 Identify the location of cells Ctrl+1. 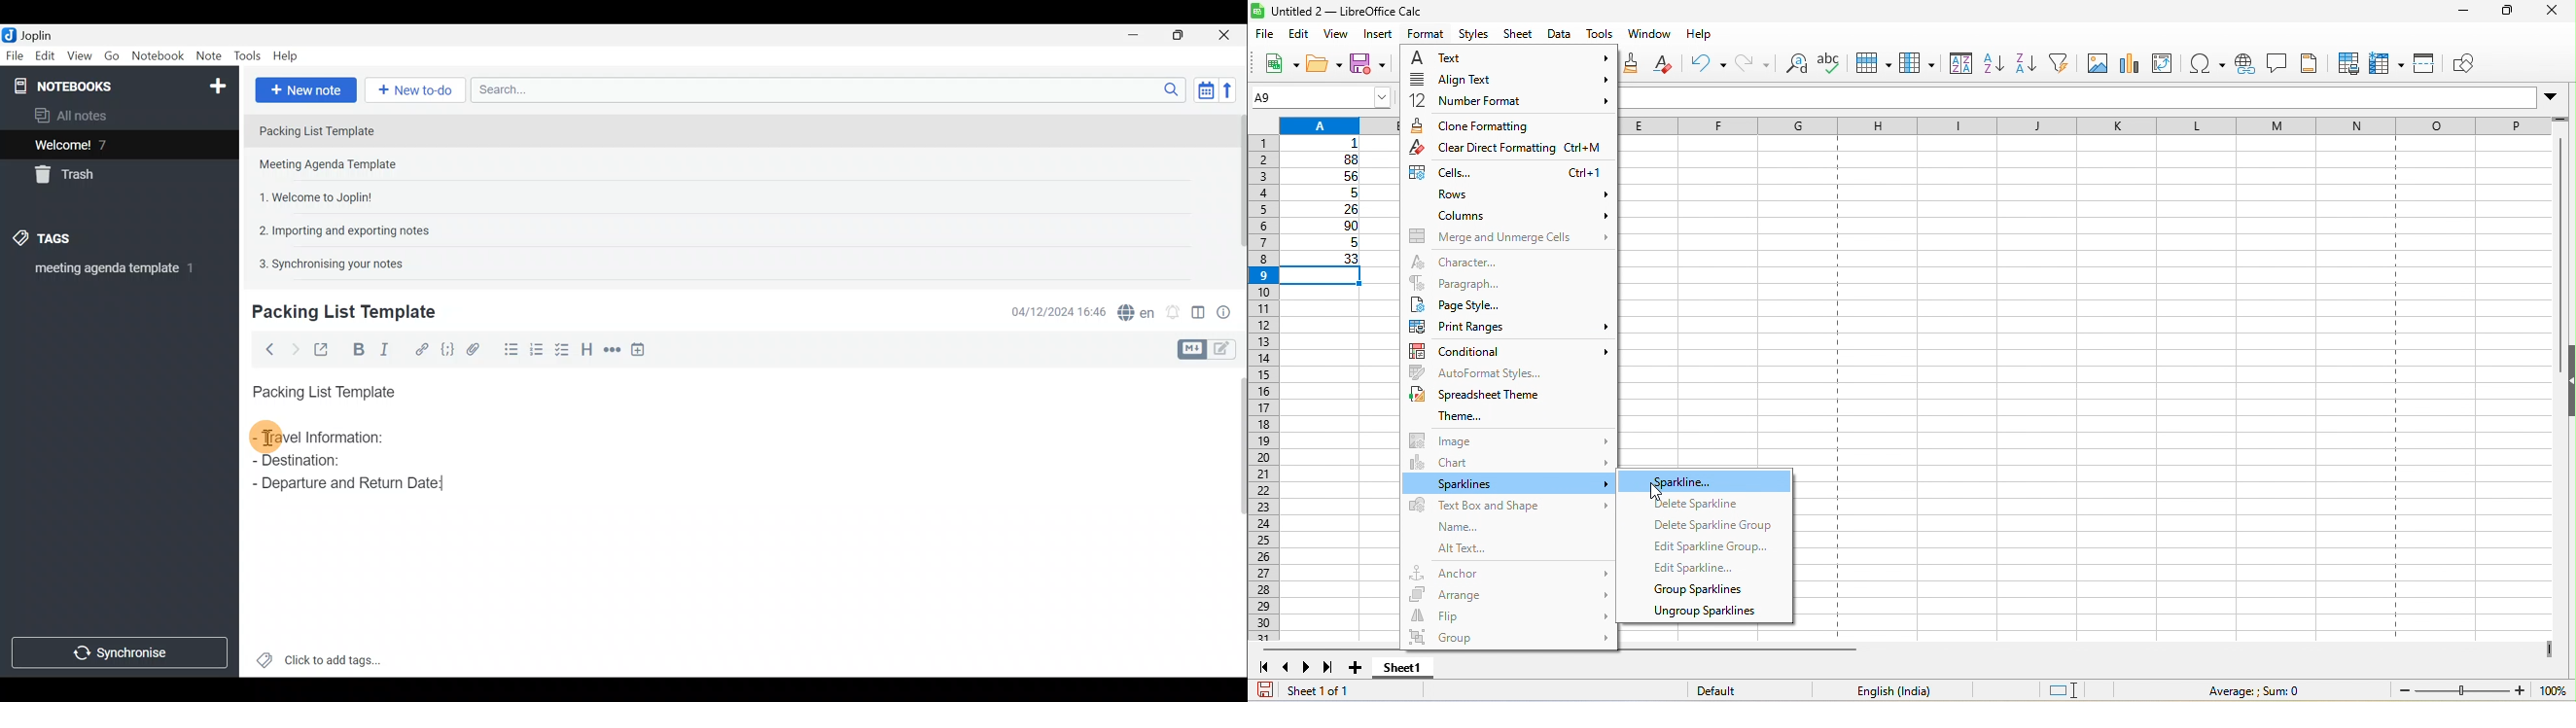
(1506, 173).